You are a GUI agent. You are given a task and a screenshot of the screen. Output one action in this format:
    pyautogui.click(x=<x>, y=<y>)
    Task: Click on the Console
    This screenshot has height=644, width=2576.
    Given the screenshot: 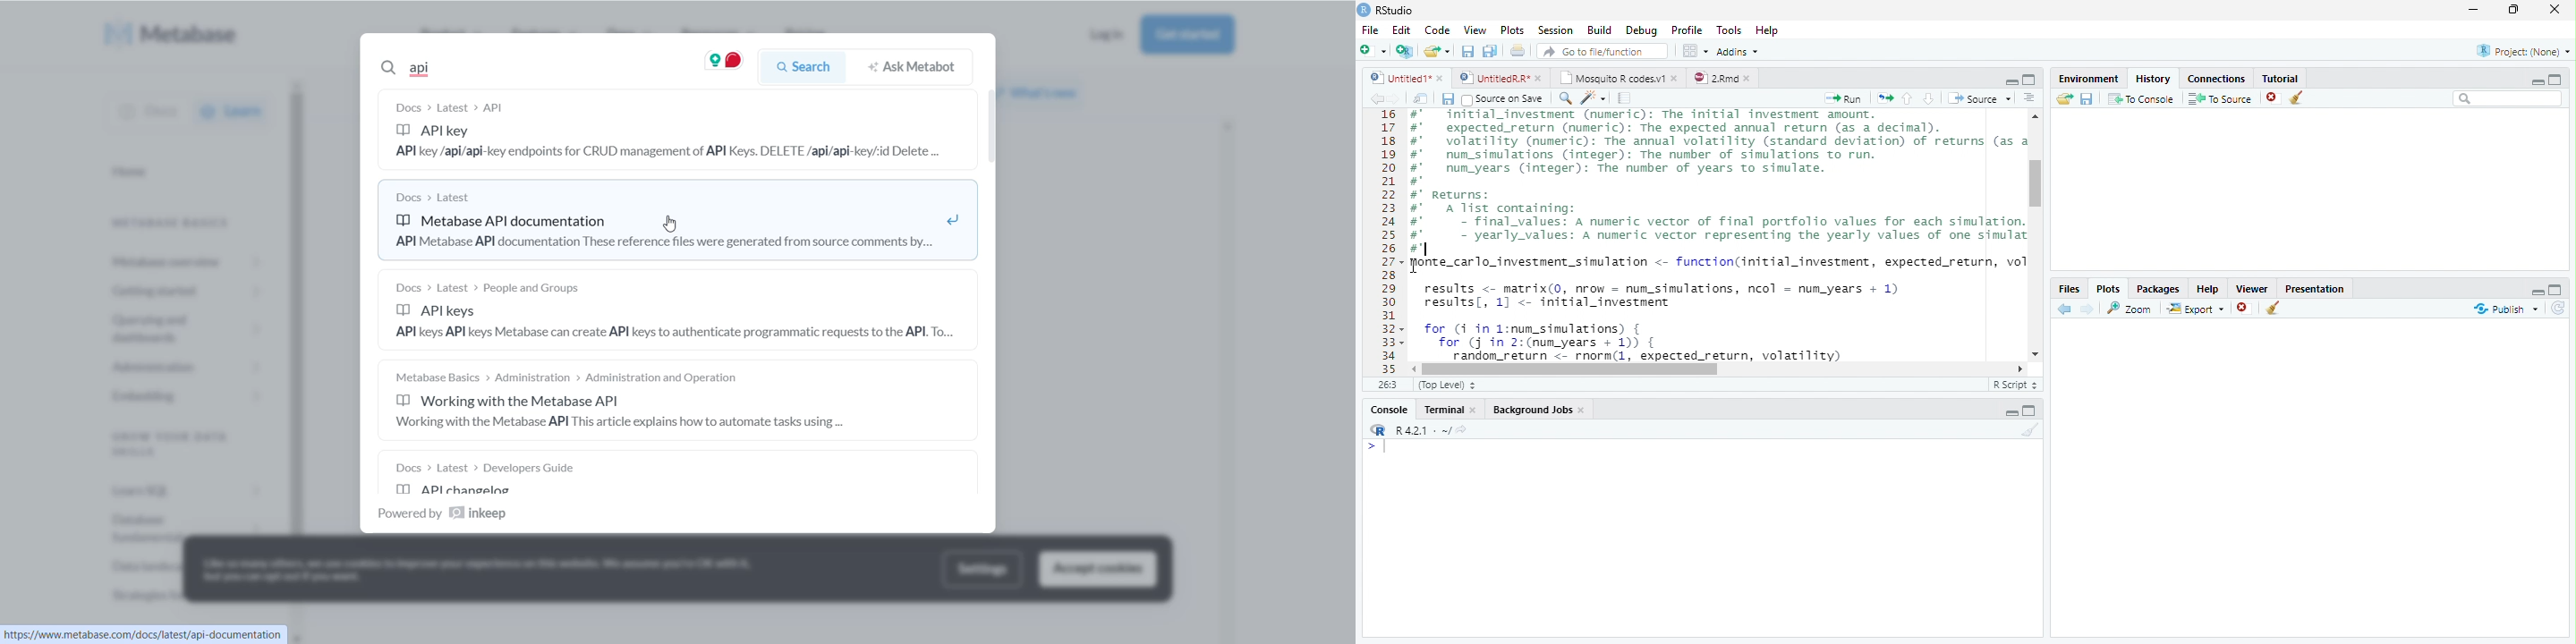 What is the action you would take?
    pyautogui.click(x=1390, y=409)
    